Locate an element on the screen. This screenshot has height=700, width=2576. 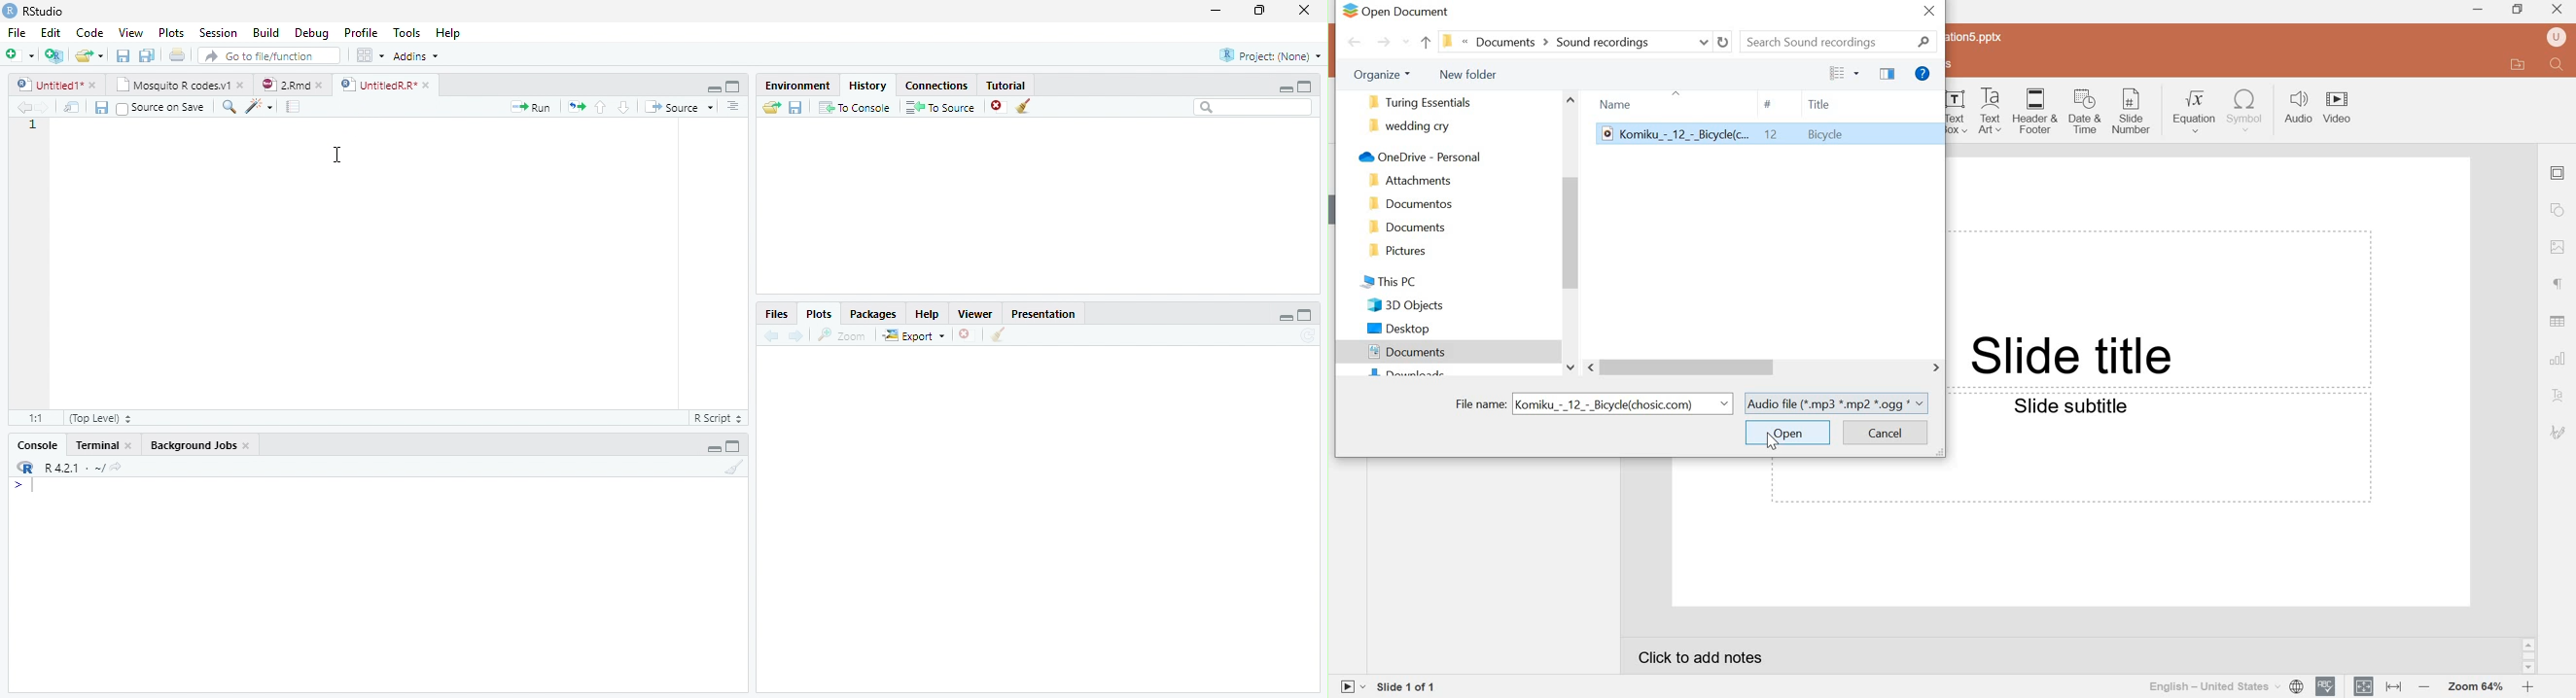
viewer is located at coordinates (975, 315).